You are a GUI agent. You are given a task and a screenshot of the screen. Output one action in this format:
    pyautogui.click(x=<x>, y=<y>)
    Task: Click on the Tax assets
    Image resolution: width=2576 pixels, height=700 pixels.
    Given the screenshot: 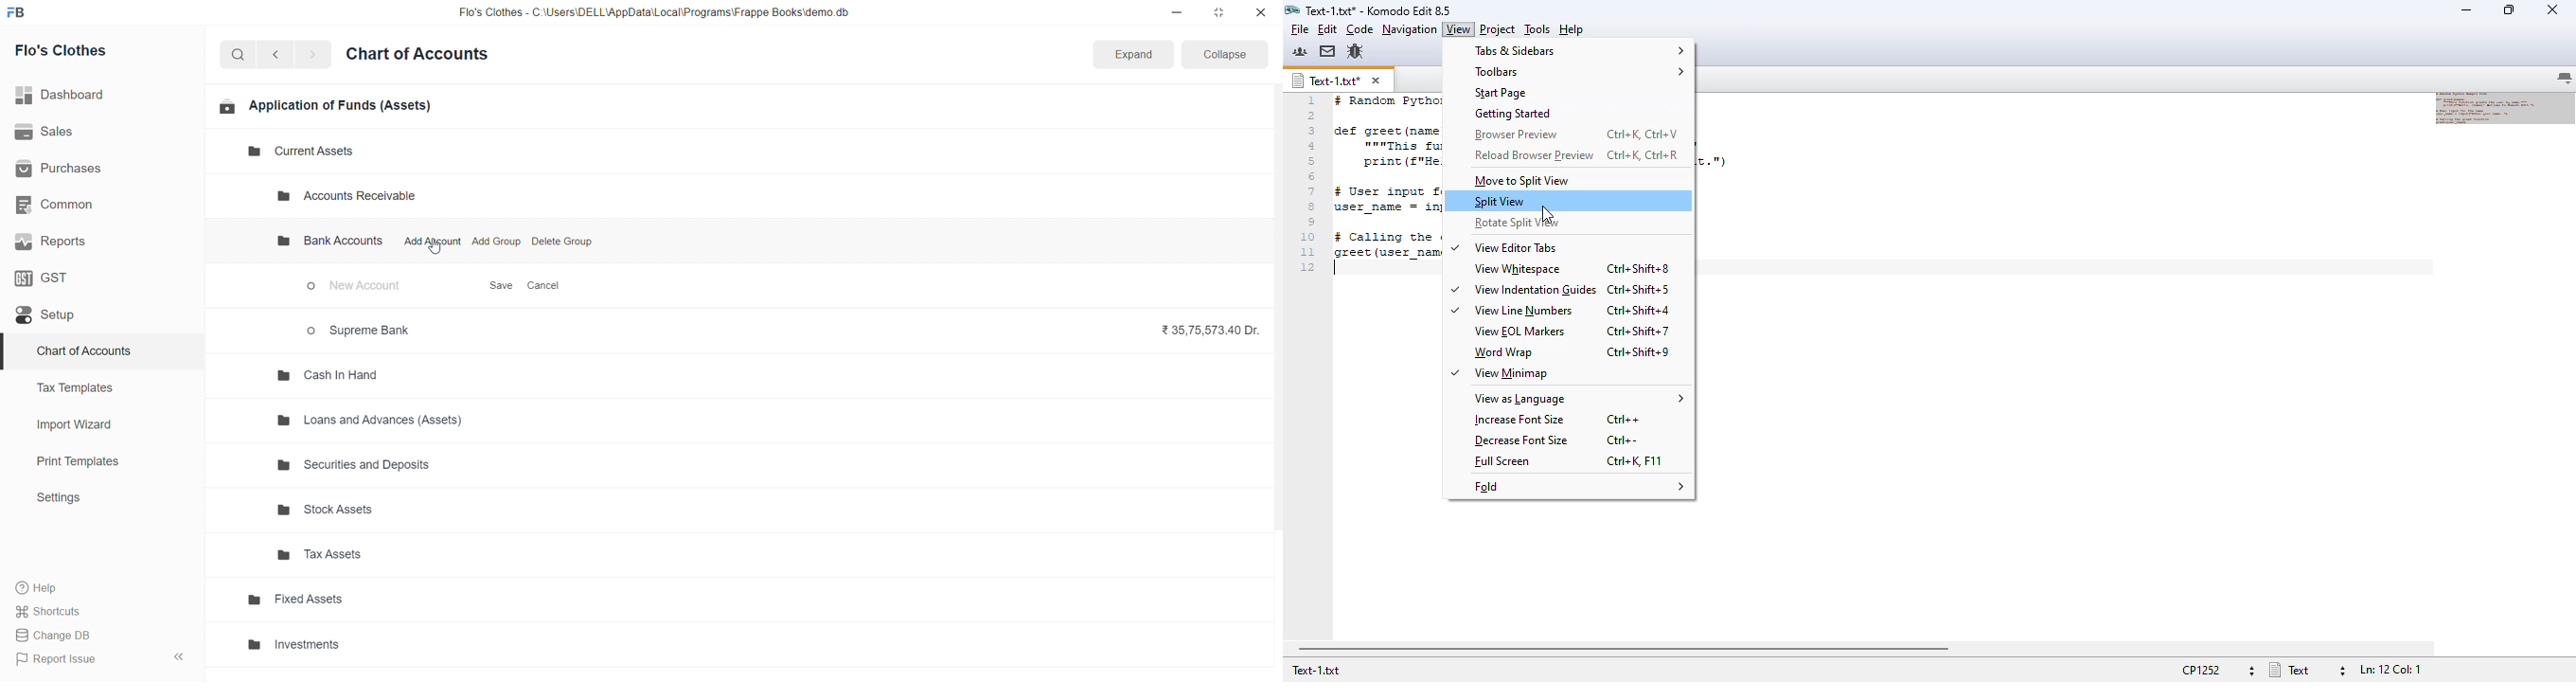 What is the action you would take?
    pyautogui.click(x=382, y=559)
    